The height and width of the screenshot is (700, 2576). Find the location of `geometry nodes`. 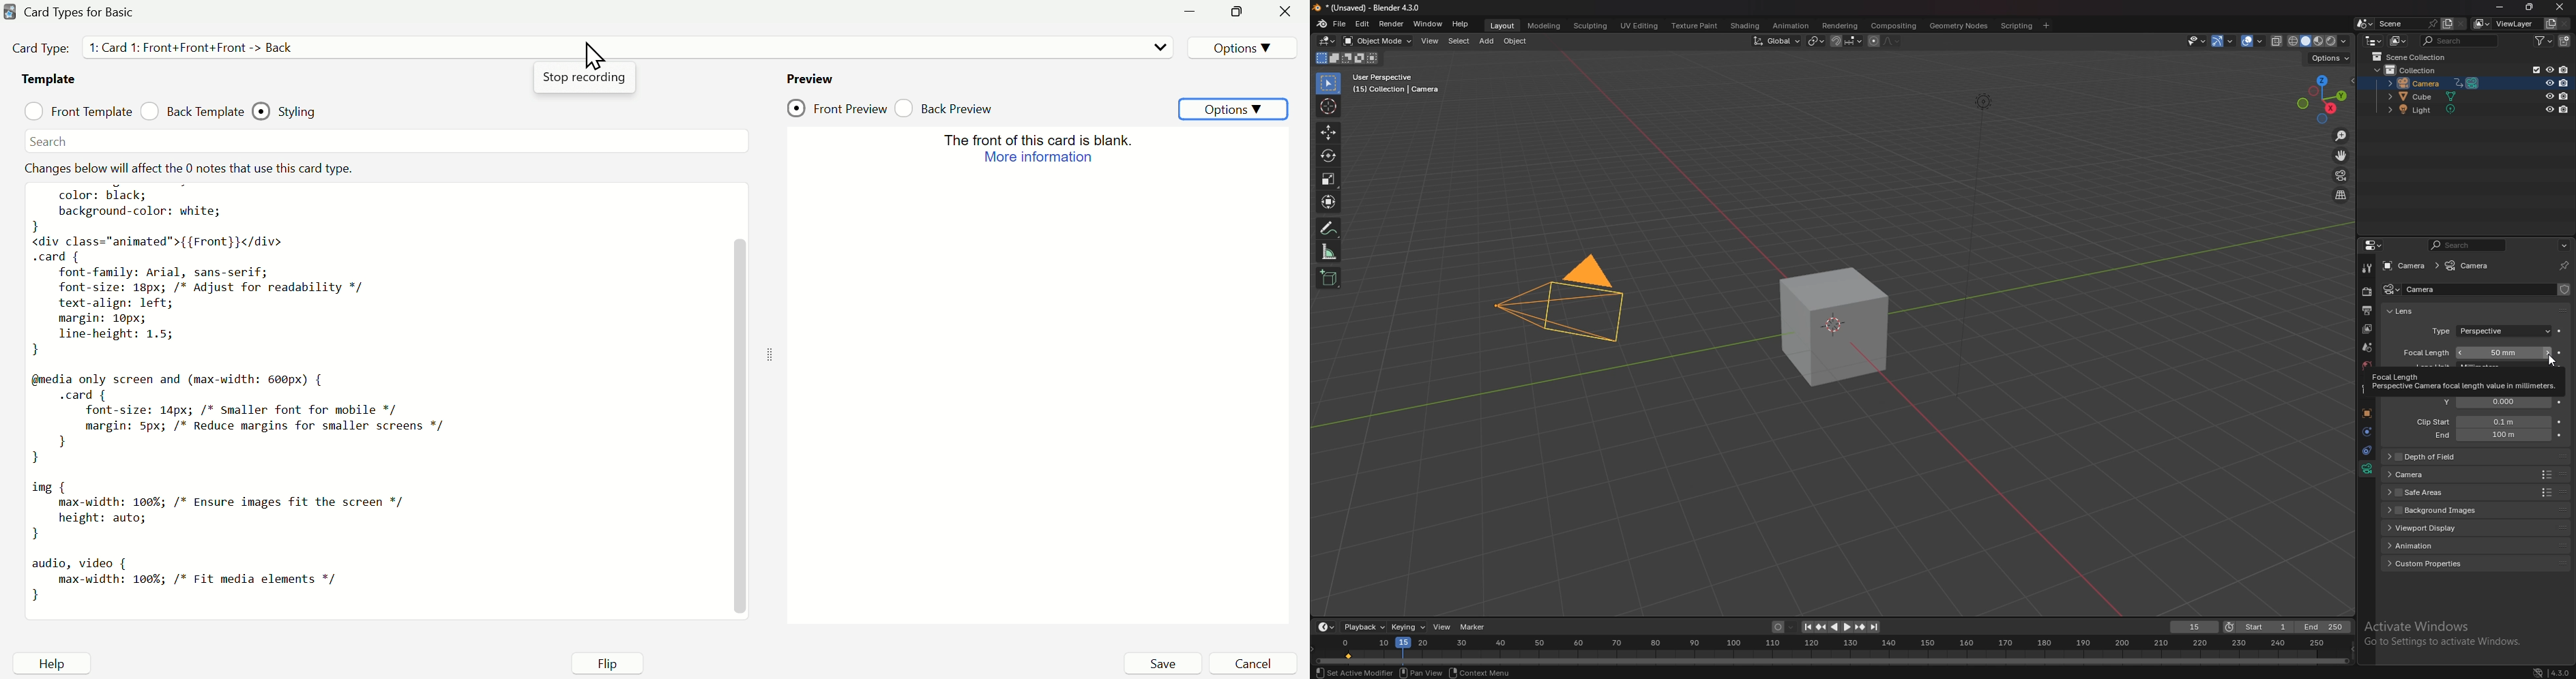

geometry nodes is located at coordinates (1958, 25).